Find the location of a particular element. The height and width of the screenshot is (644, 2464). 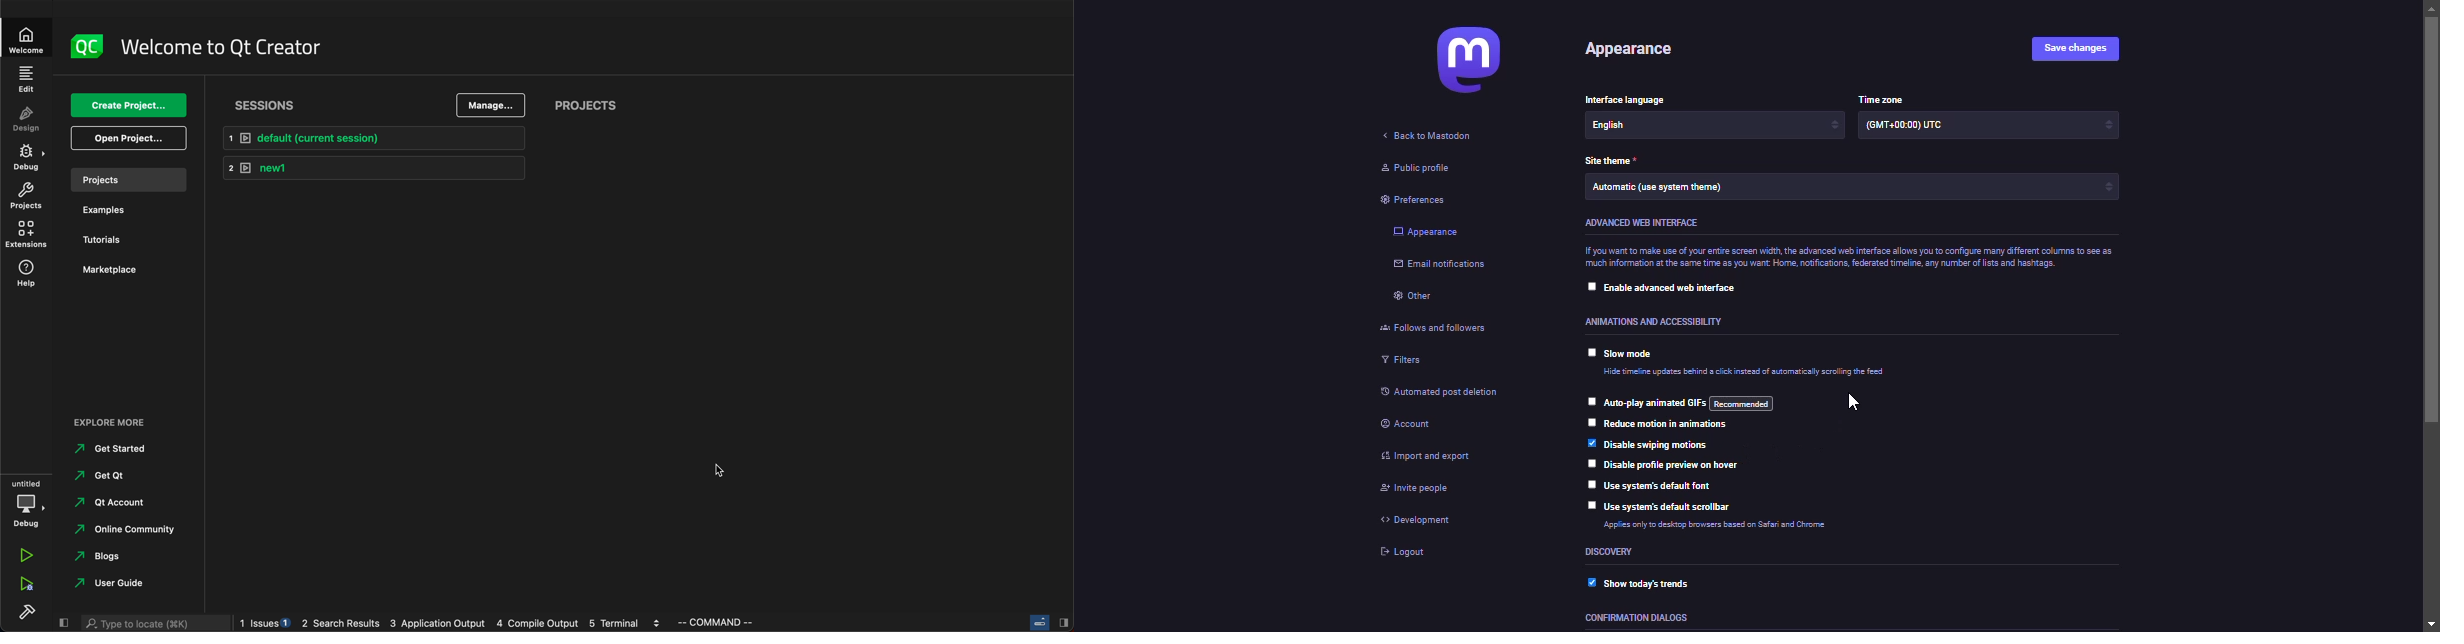

click to select is located at coordinates (1592, 349).